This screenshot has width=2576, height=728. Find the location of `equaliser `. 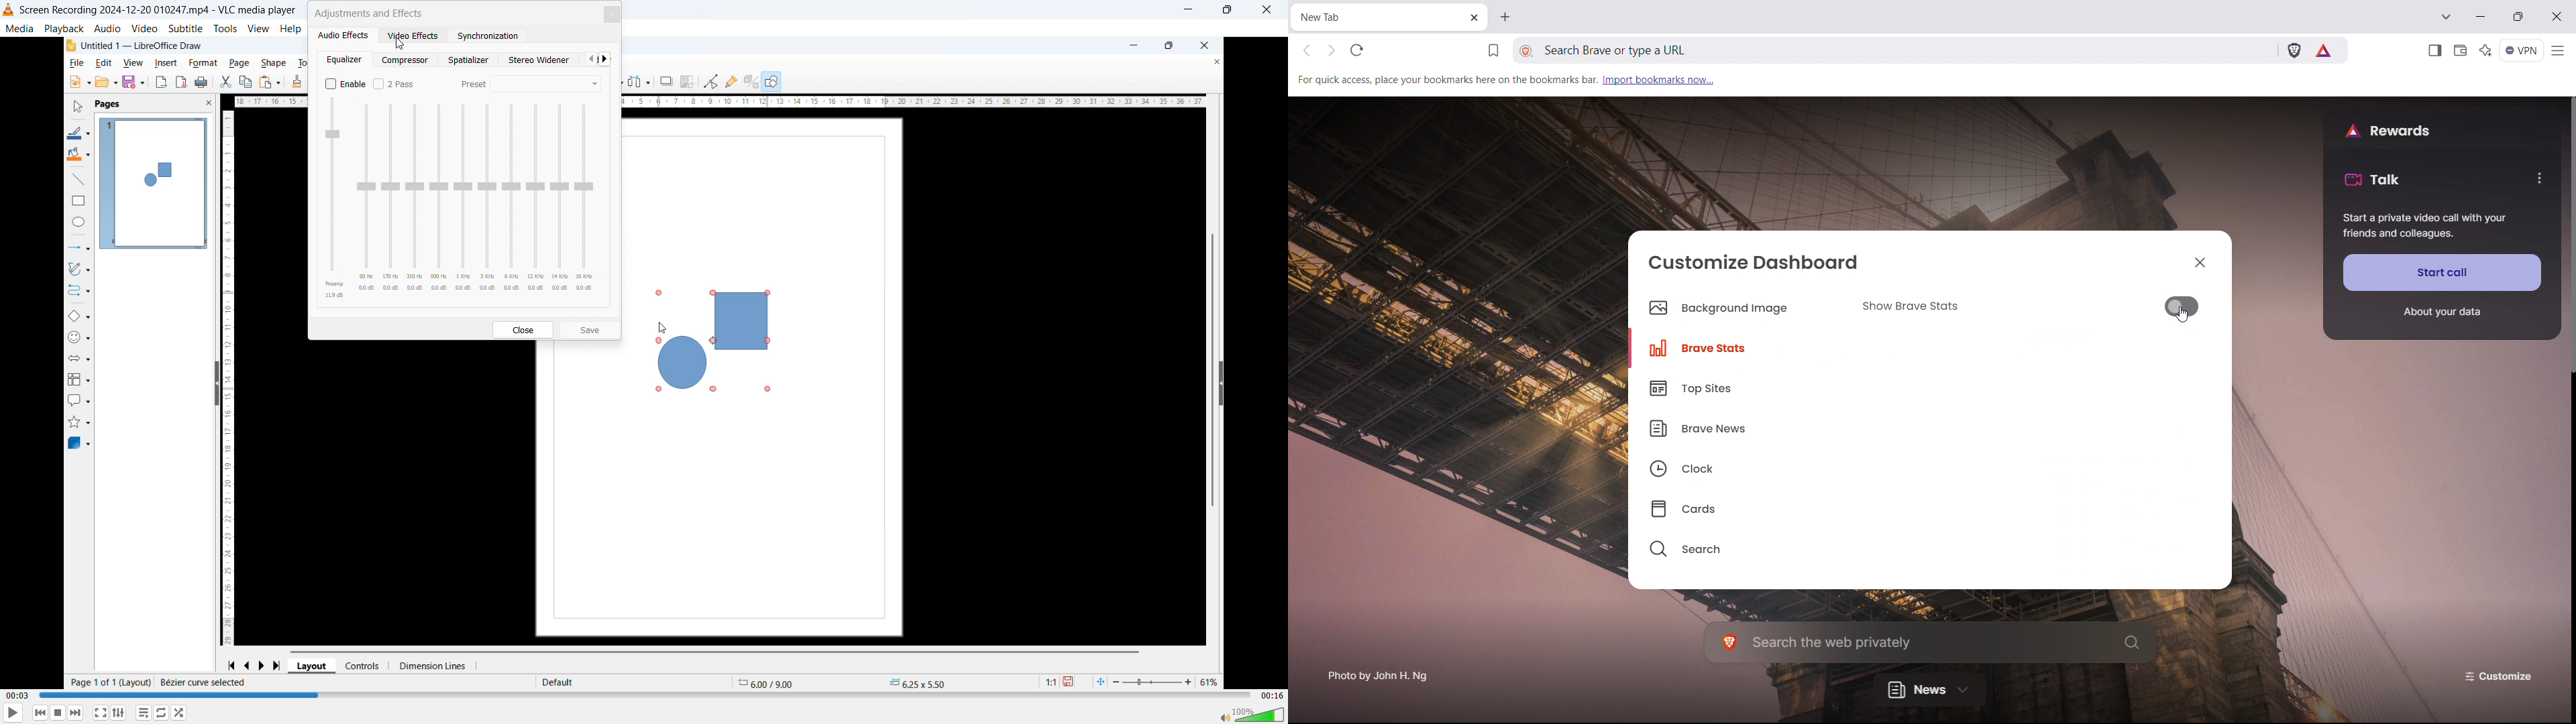

equaliser  is located at coordinates (346, 59).